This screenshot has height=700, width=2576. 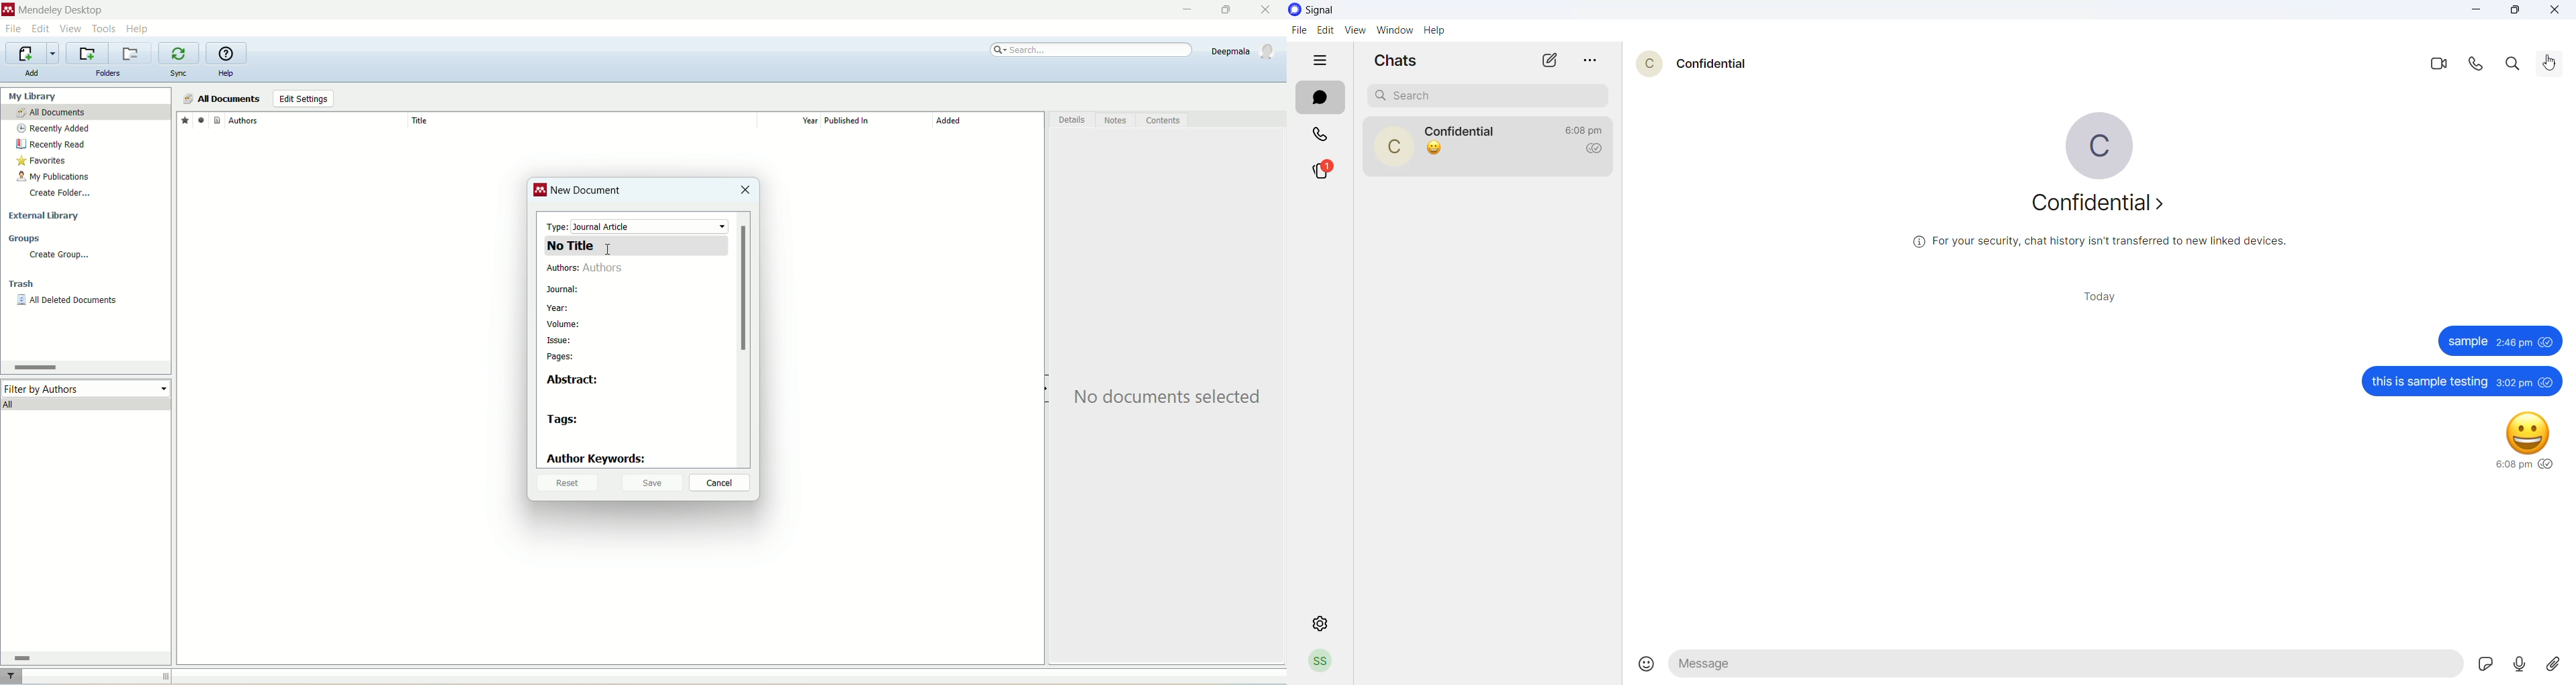 What do you see at coordinates (2483, 665) in the screenshot?
I see `sticker` at bounding box center [2483, 665].